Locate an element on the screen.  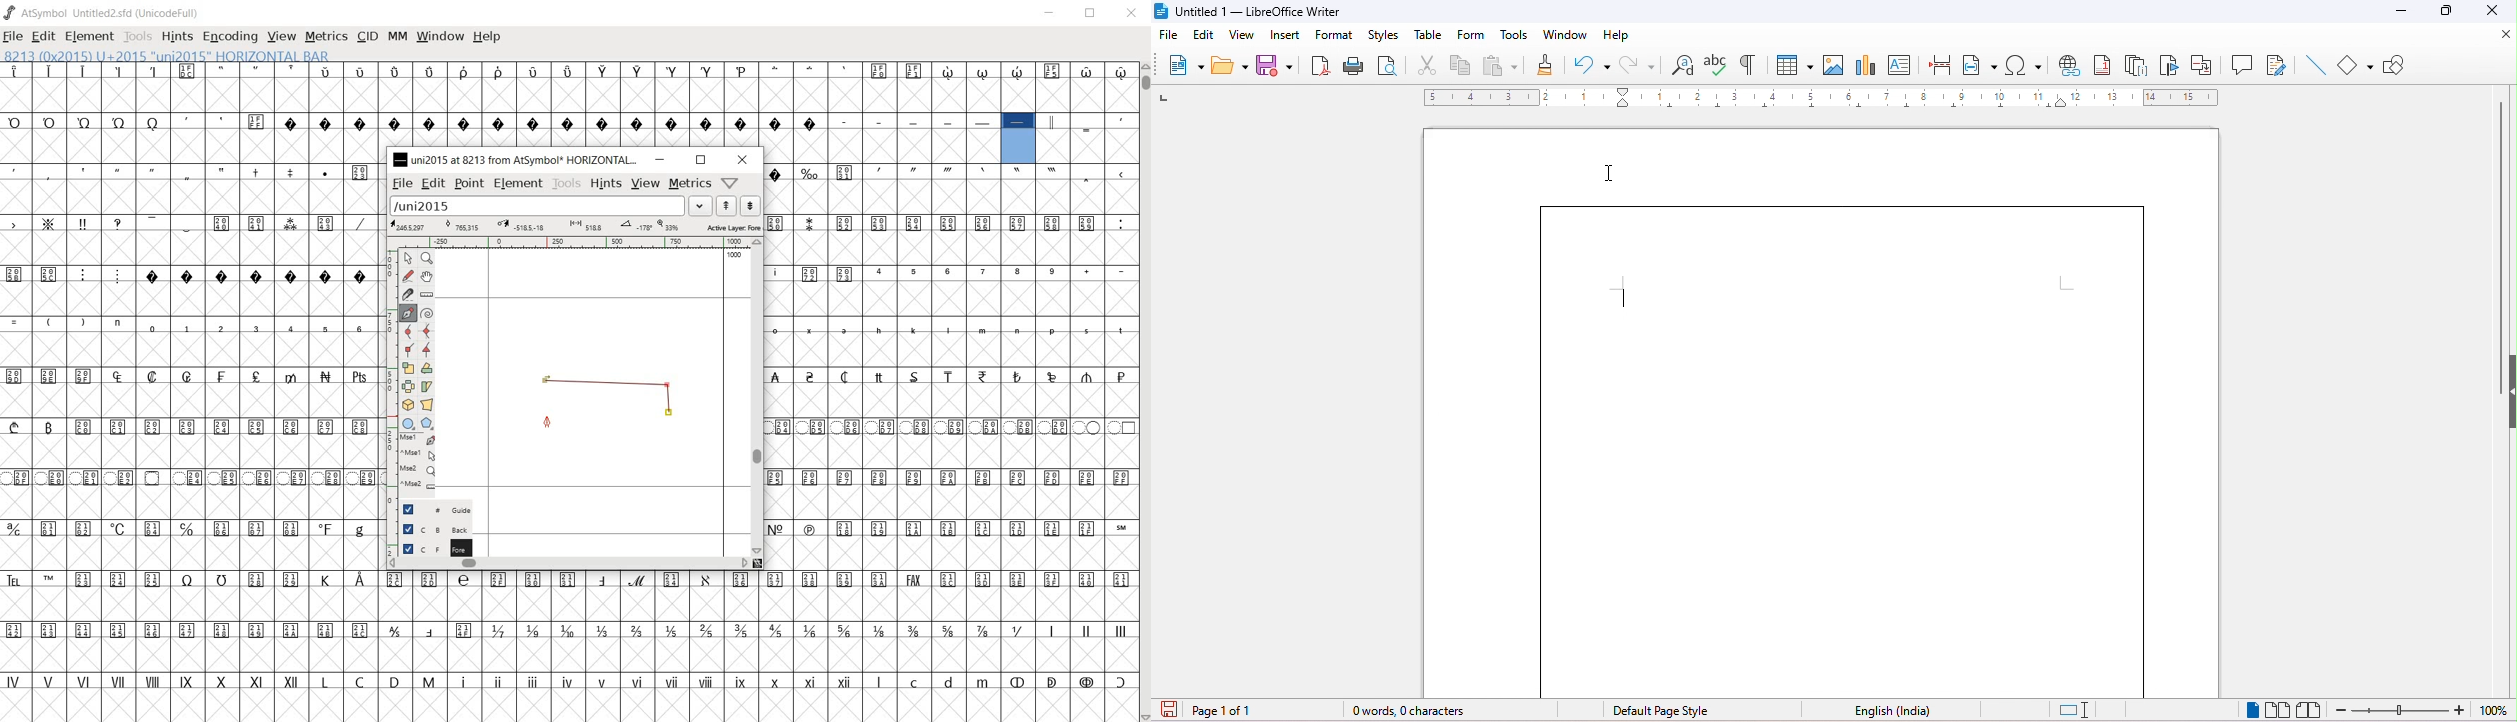
table is located at coordinates (1429, 37).